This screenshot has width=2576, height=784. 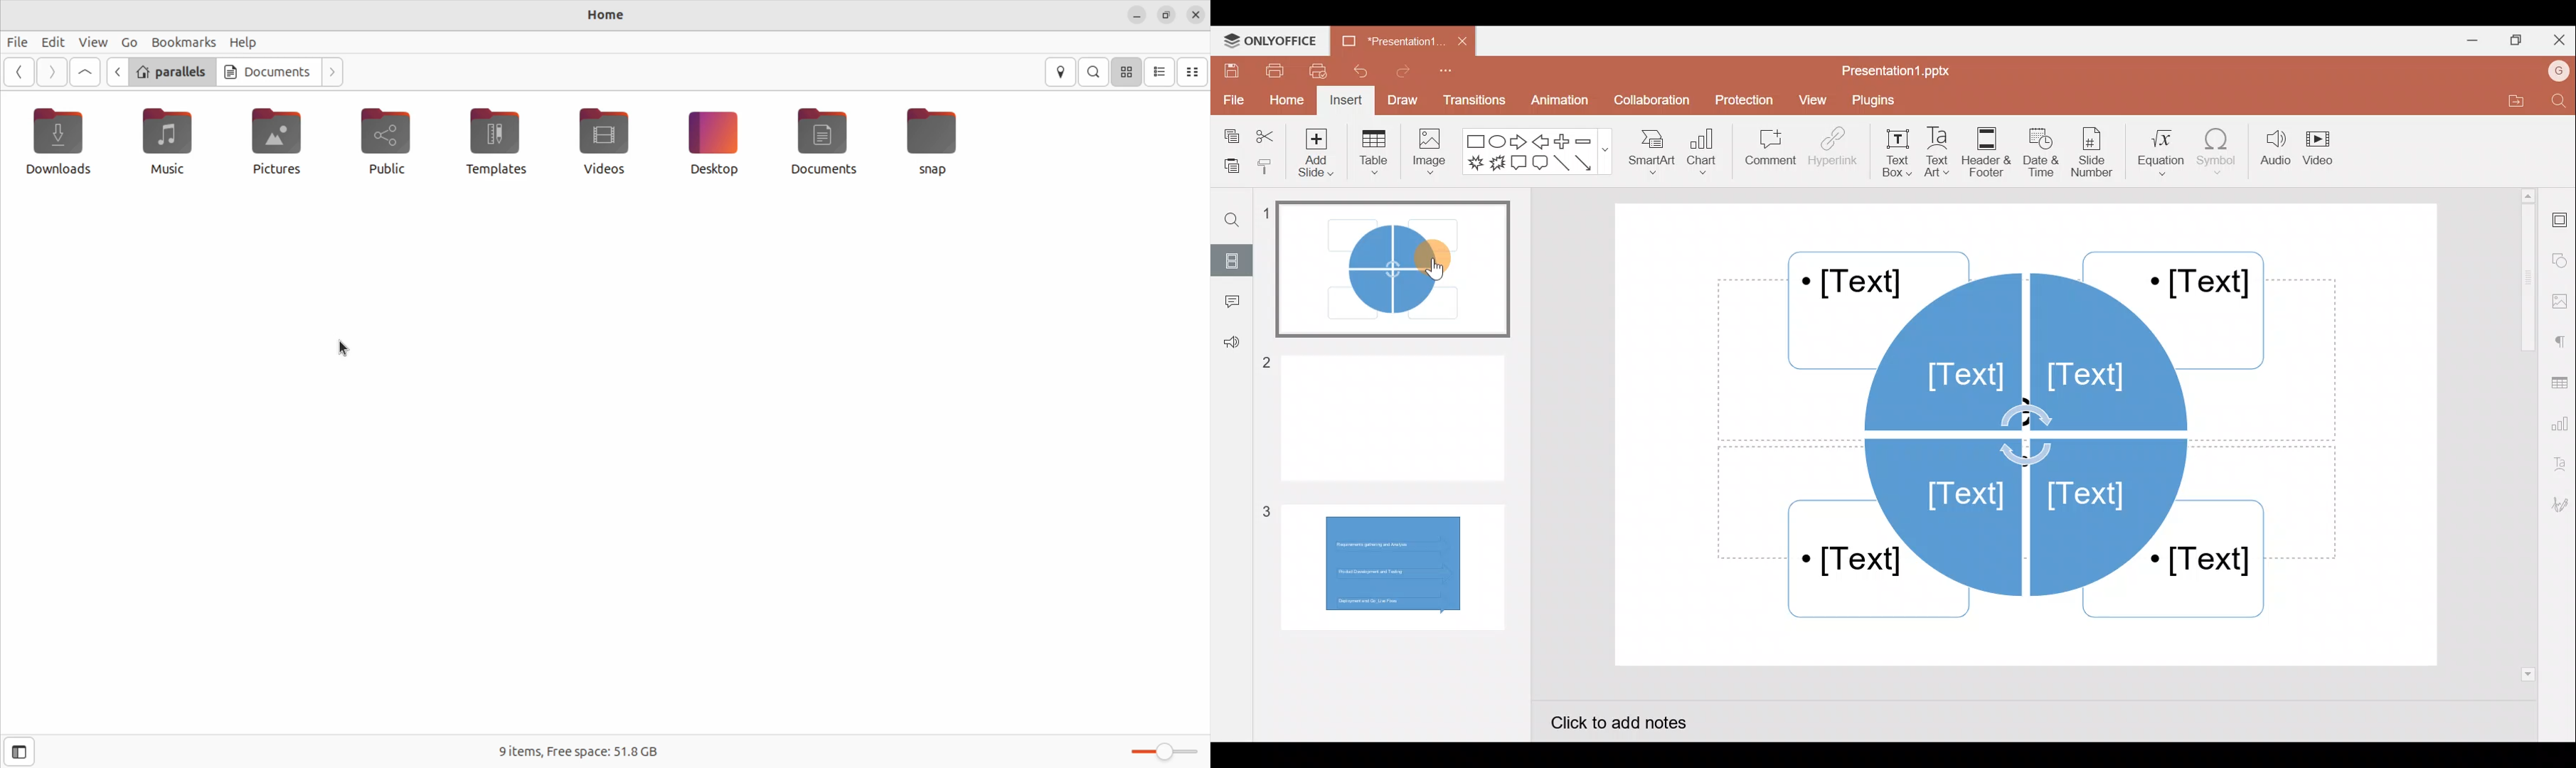 What do you see at coordinates (1766, 149) in the screenshot?
I see `Comment` at bounding box center [1766, 149].